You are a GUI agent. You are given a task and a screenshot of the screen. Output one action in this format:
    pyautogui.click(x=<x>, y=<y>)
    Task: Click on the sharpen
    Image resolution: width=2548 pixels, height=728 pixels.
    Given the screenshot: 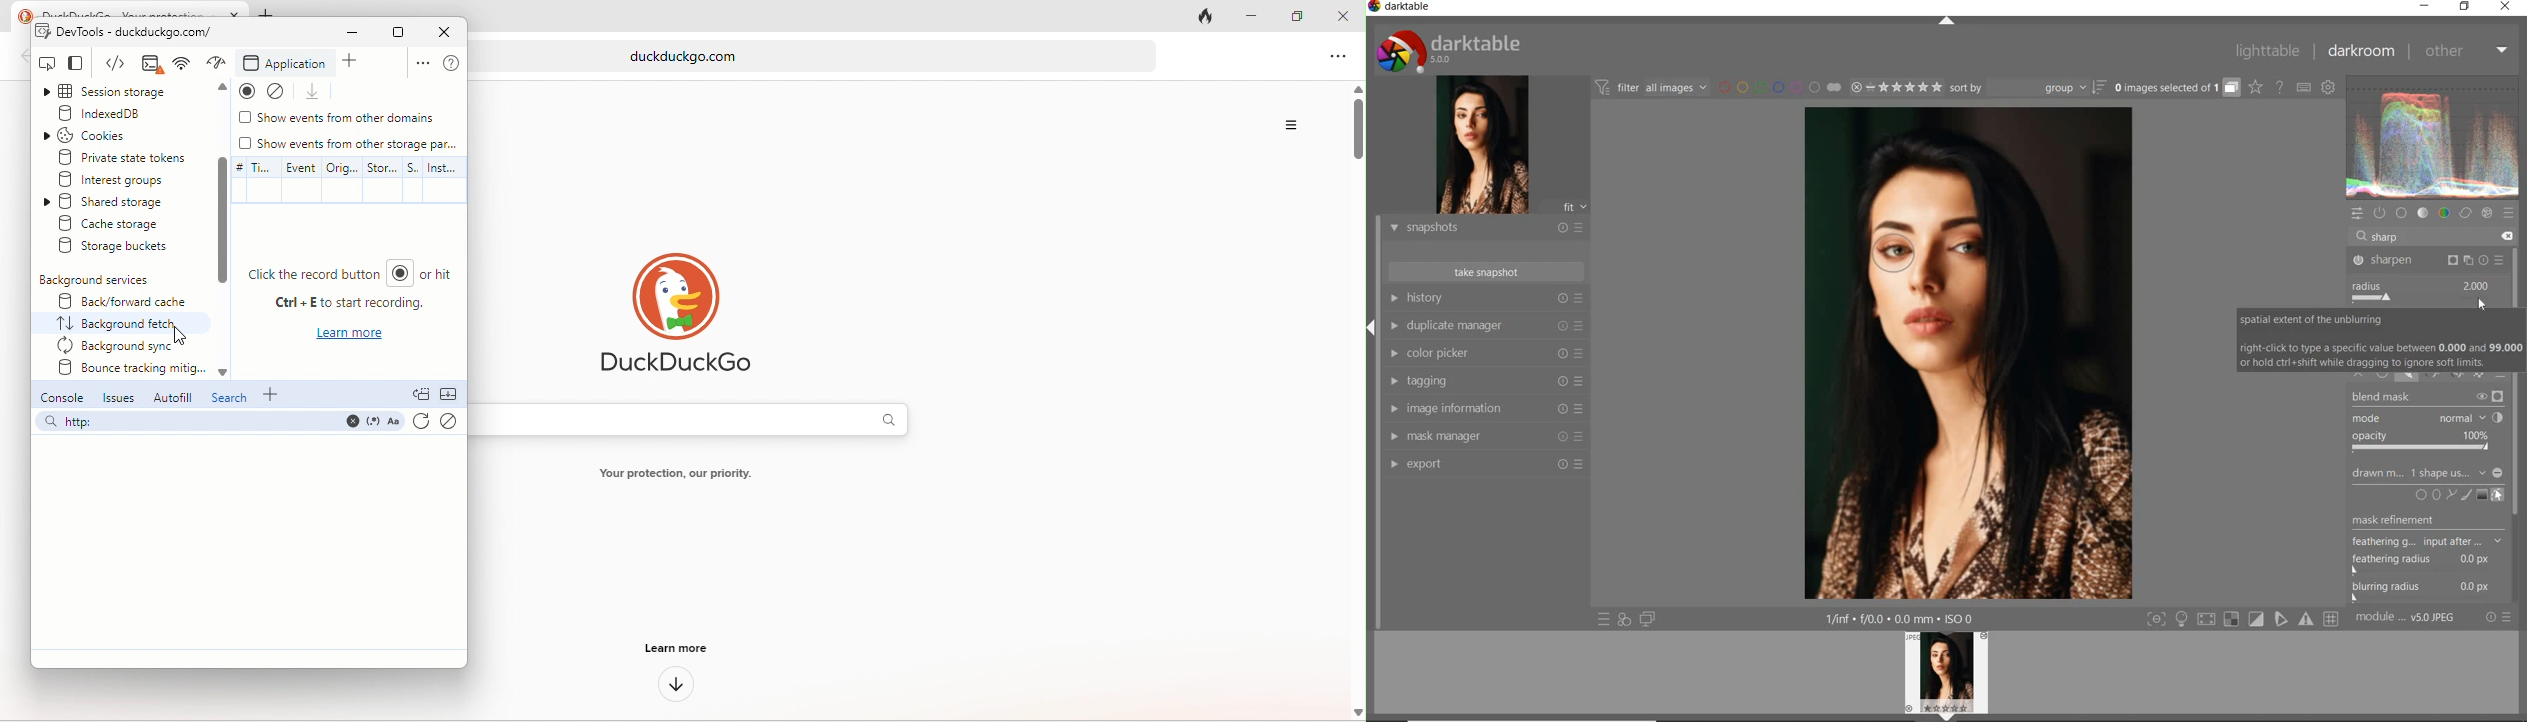 What is the action you would take?
    pyautogui.click(x=2429, y=261)
    